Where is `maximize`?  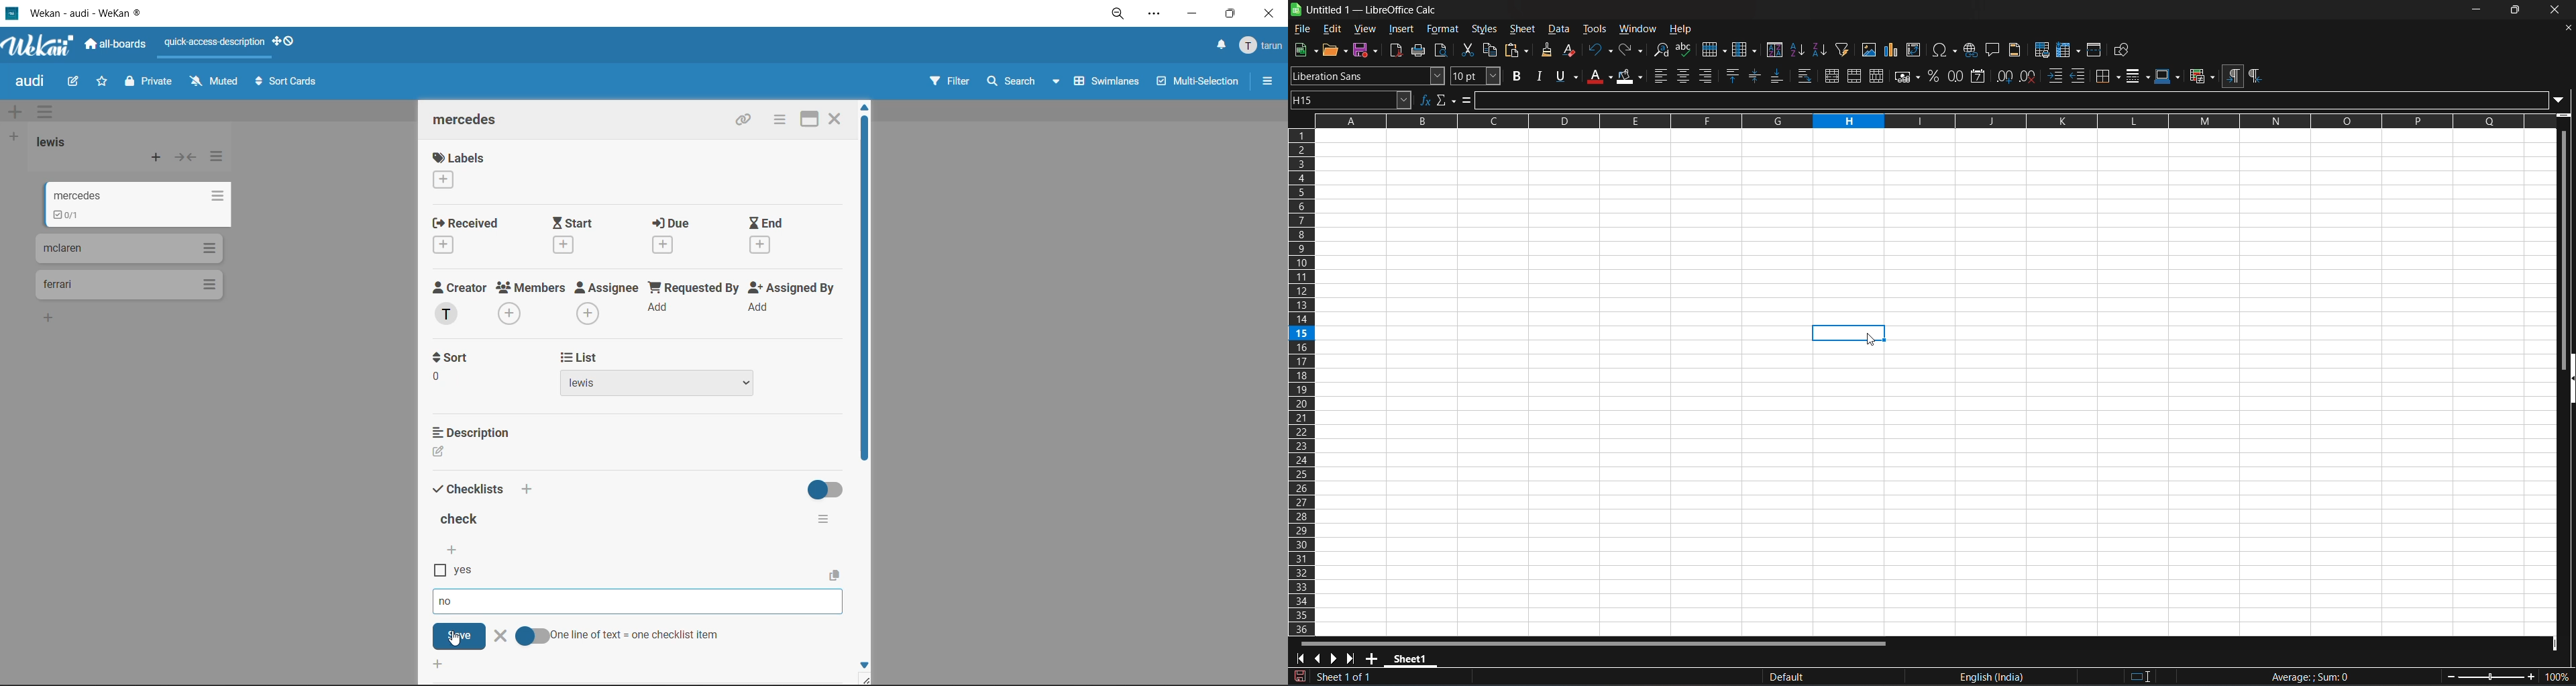 maximize is located at coordinates (1227, 17).